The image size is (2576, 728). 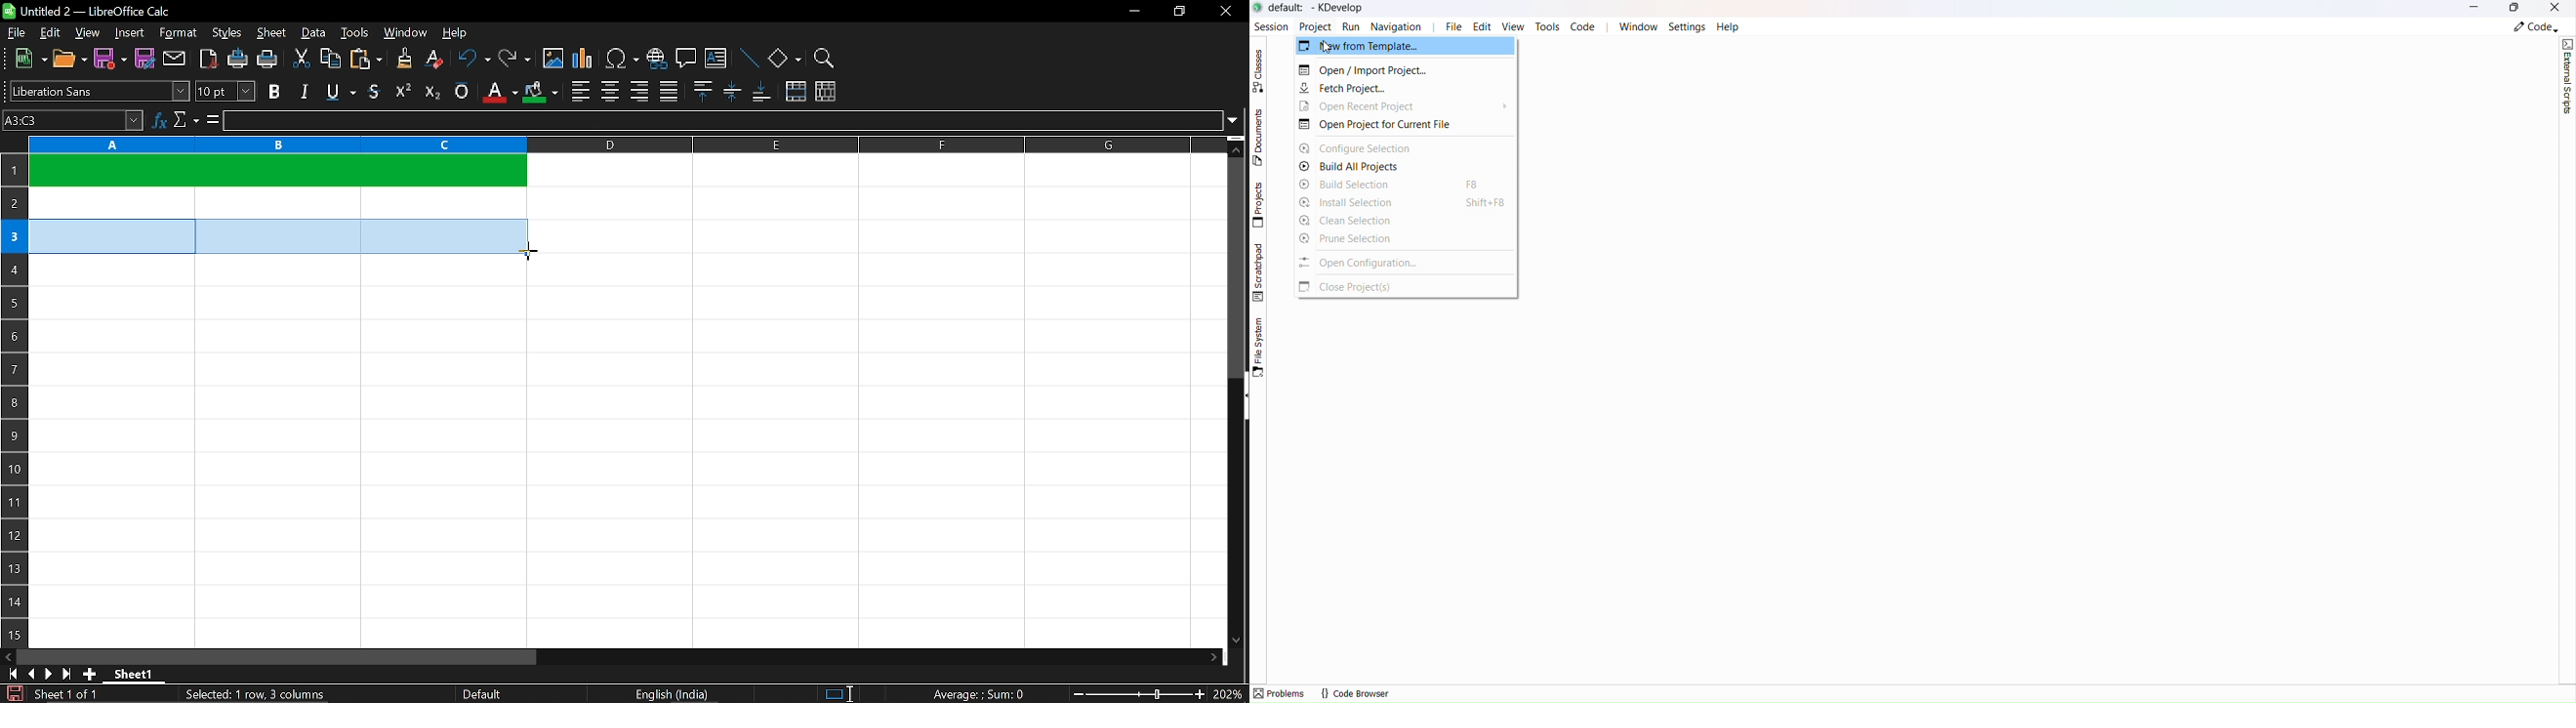 I want to click on standard selection, so click(x=839, y=694).